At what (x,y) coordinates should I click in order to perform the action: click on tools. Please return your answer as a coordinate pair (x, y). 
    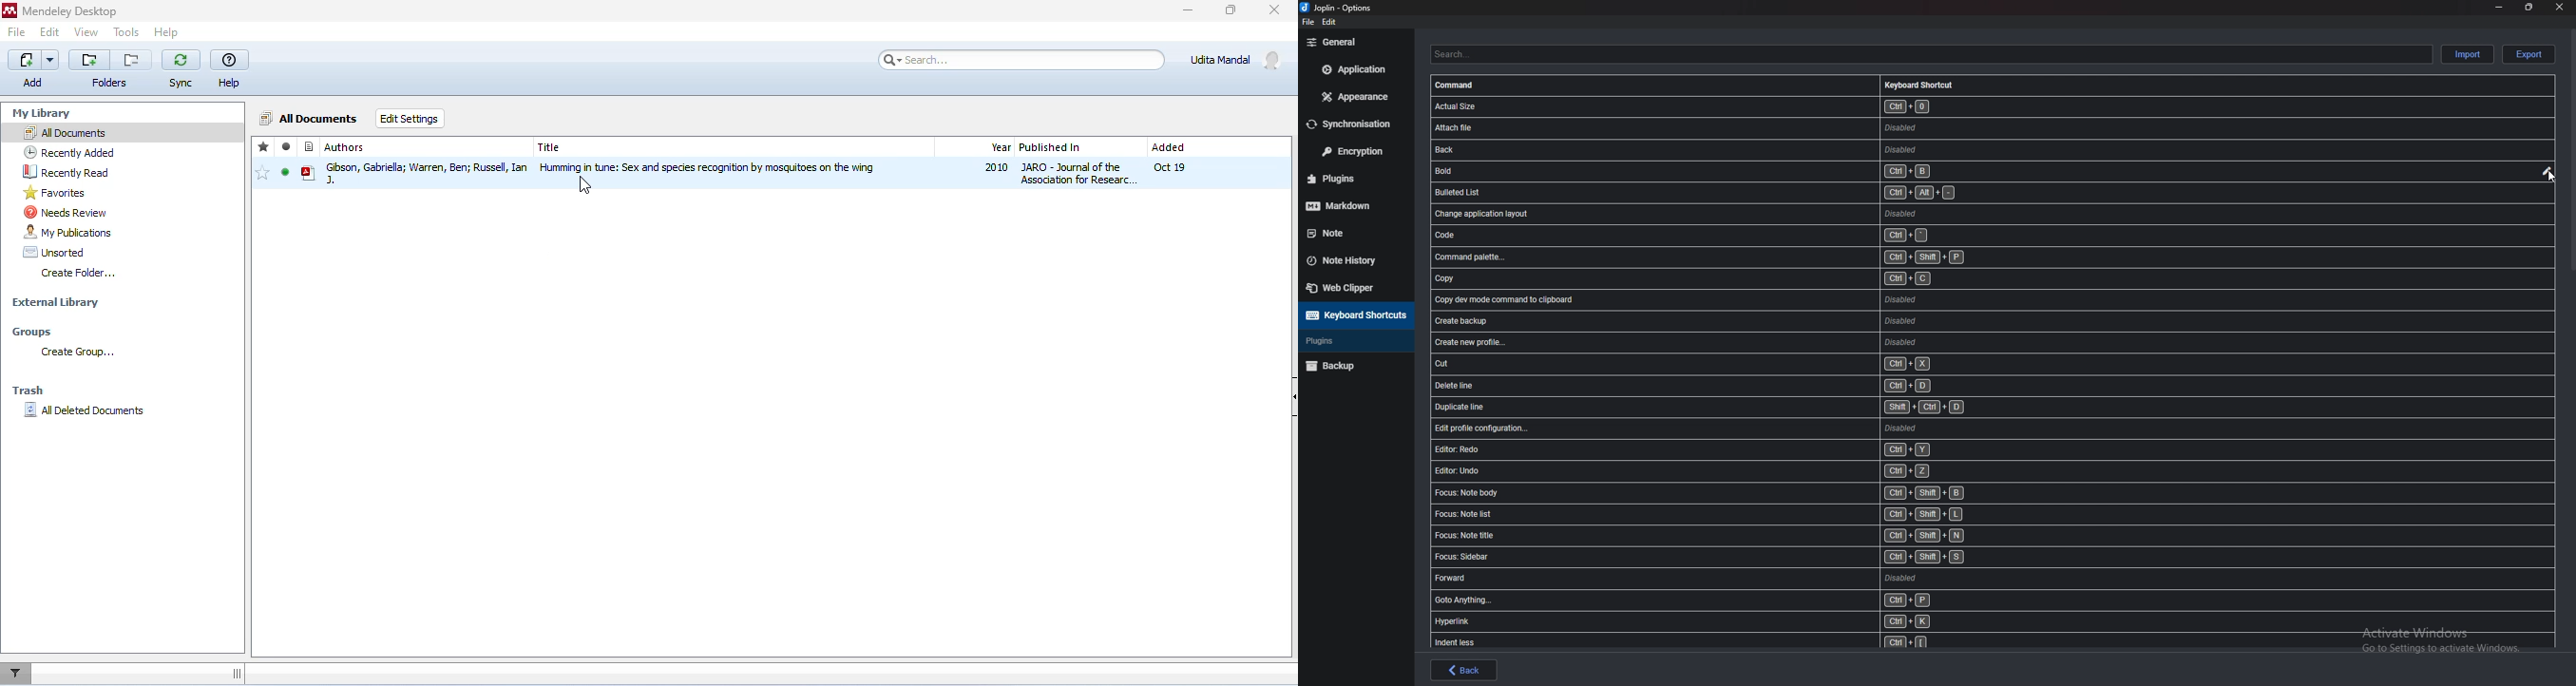
    Looking at the image, I should click on (125, 33).